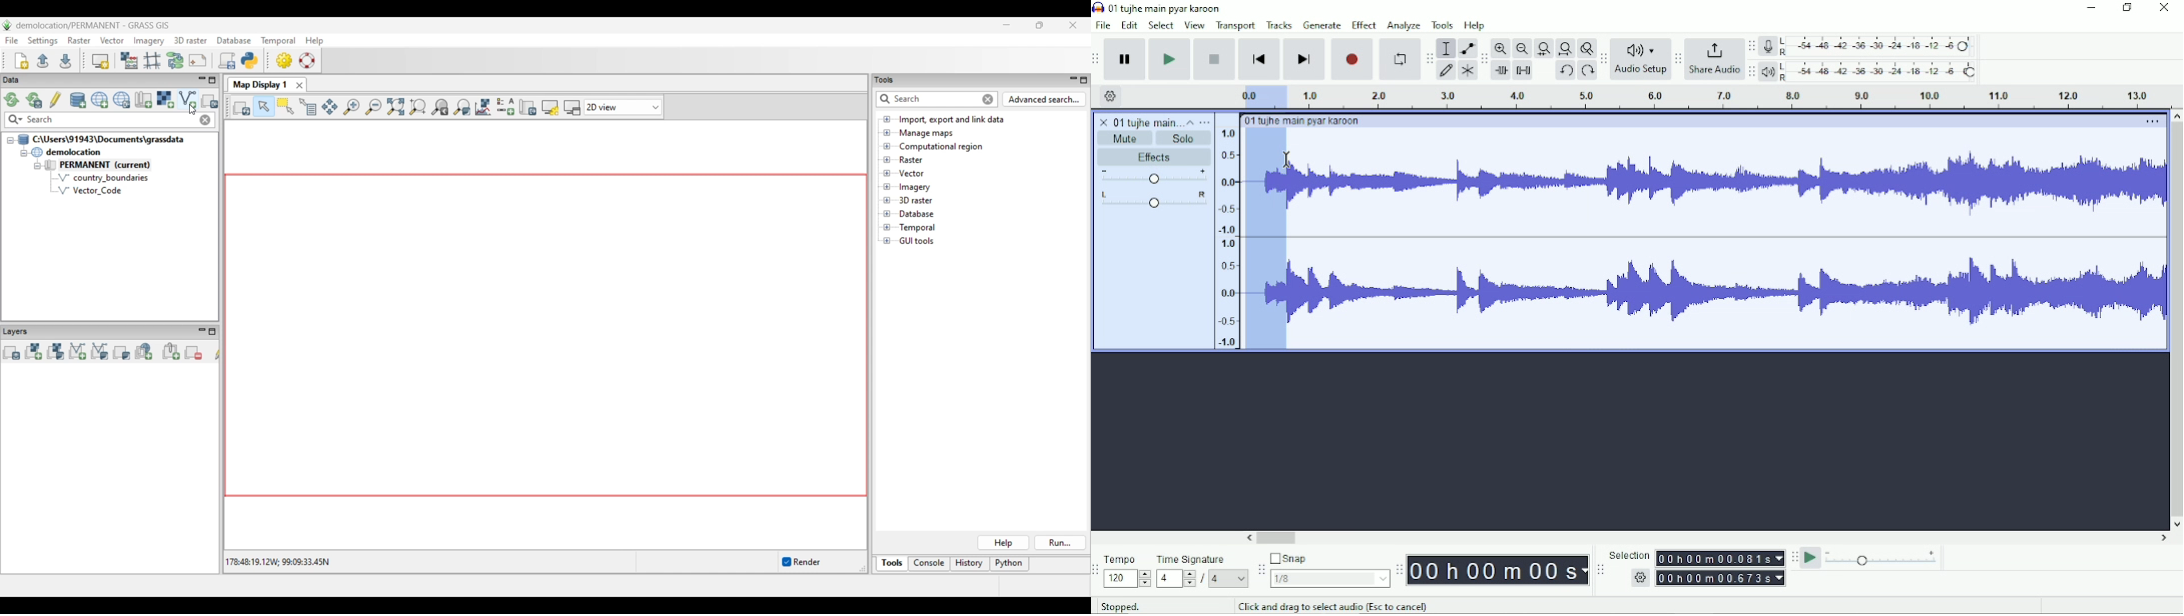 The image size is (2184, 616). Describe the element at coordinates (1484, 60) in the screenshot. I see `Audacity edit toolbar` at that location.